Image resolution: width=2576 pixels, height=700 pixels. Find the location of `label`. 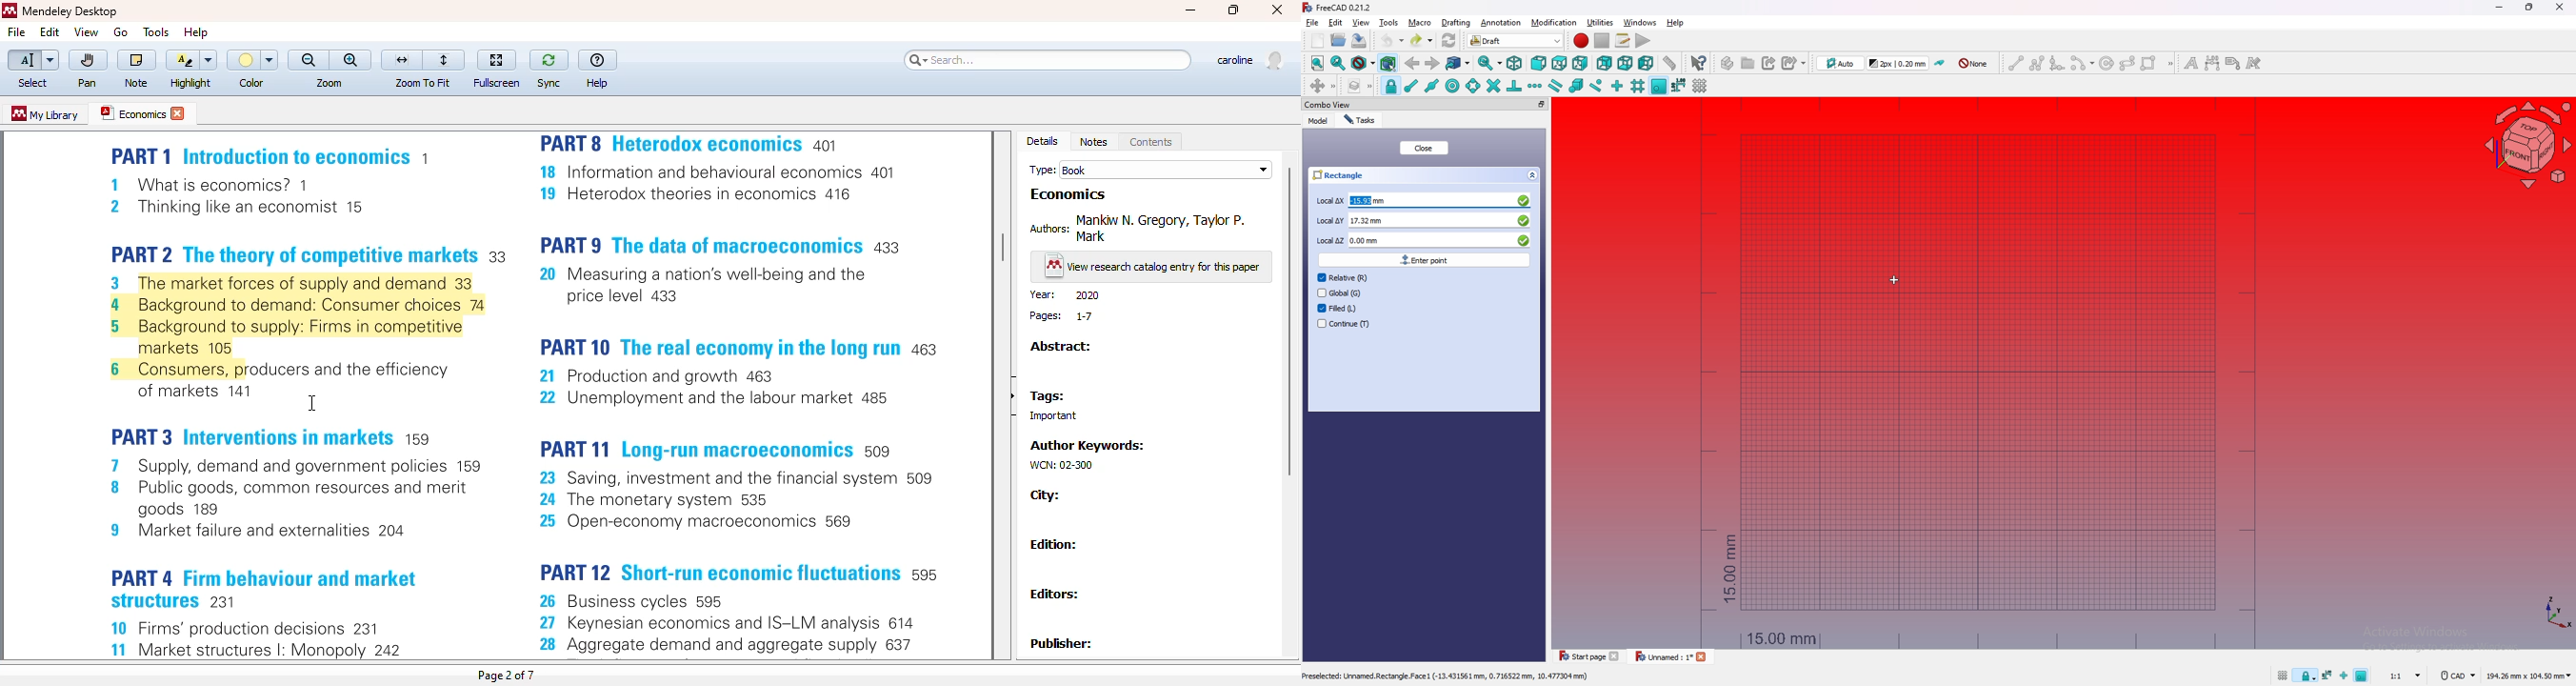

label is located at coordinates (2234, 63).